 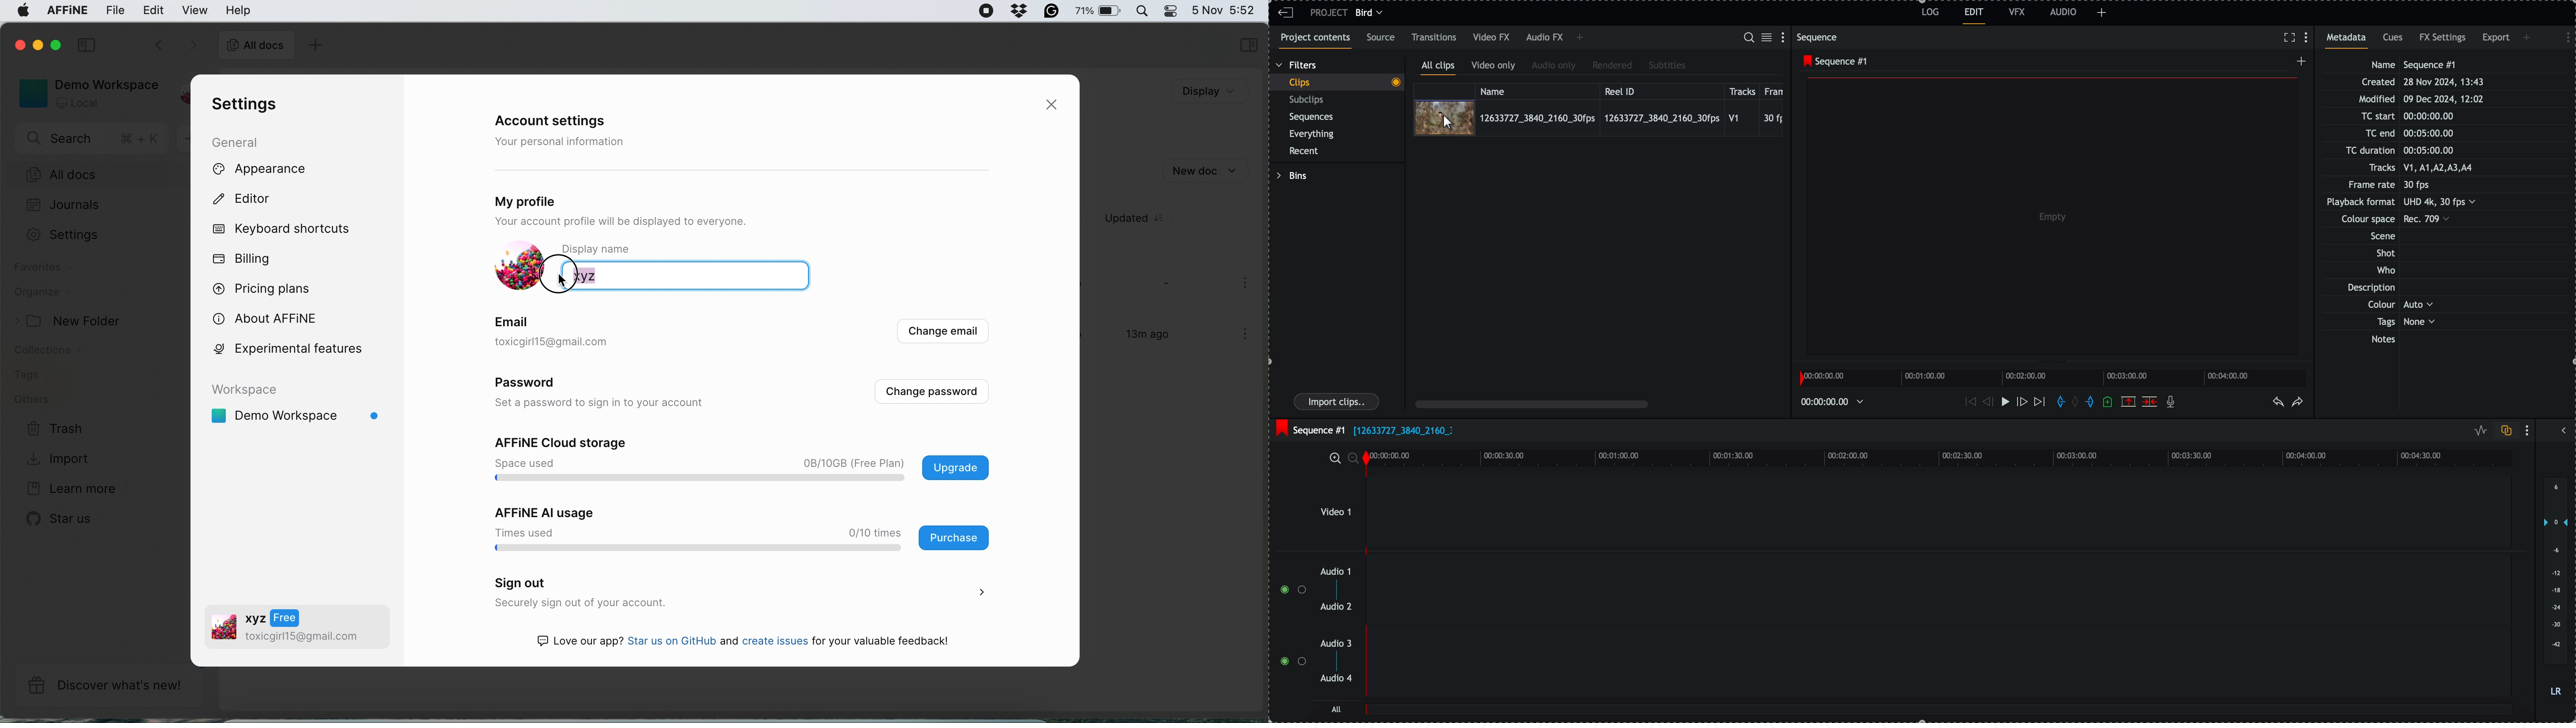 What do you see at coordinates (268, 287) in the screenshot?
I see `pricing plans` at bounding box center [268, 287].